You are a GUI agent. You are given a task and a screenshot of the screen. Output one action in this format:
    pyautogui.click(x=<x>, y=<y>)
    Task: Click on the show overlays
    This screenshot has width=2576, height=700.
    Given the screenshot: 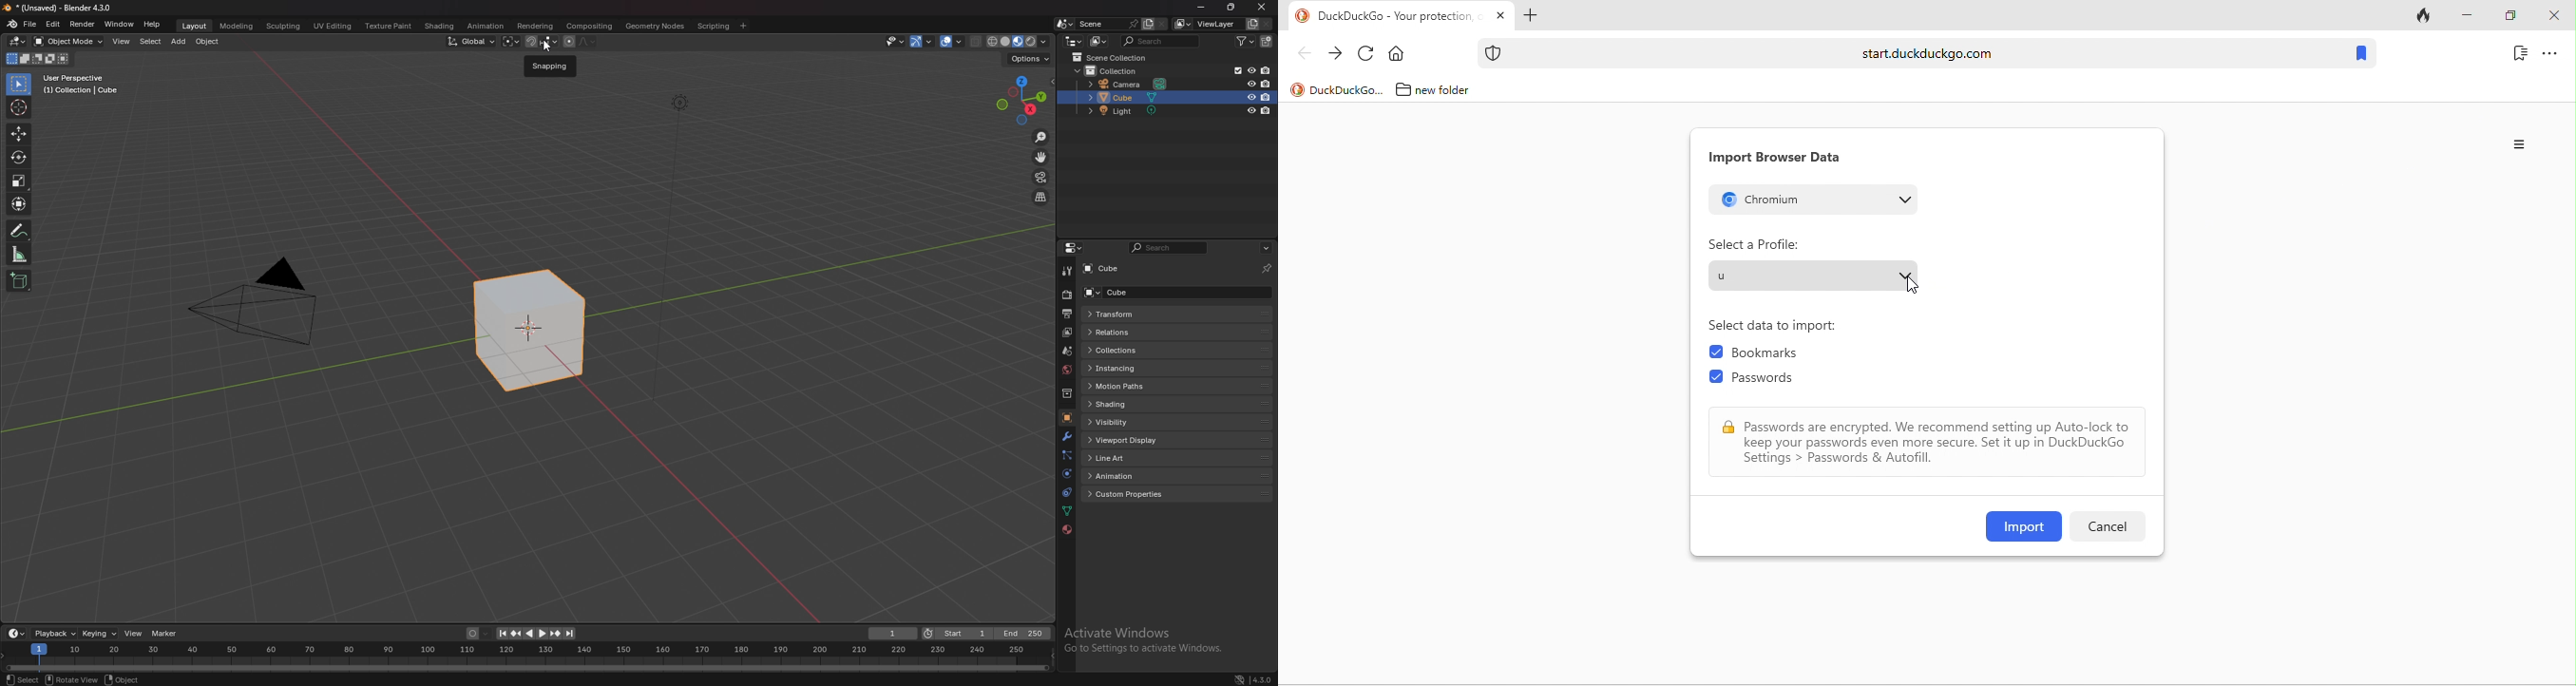 What is the action you would take?
    pyautogui.click(x=953, y=41)
    